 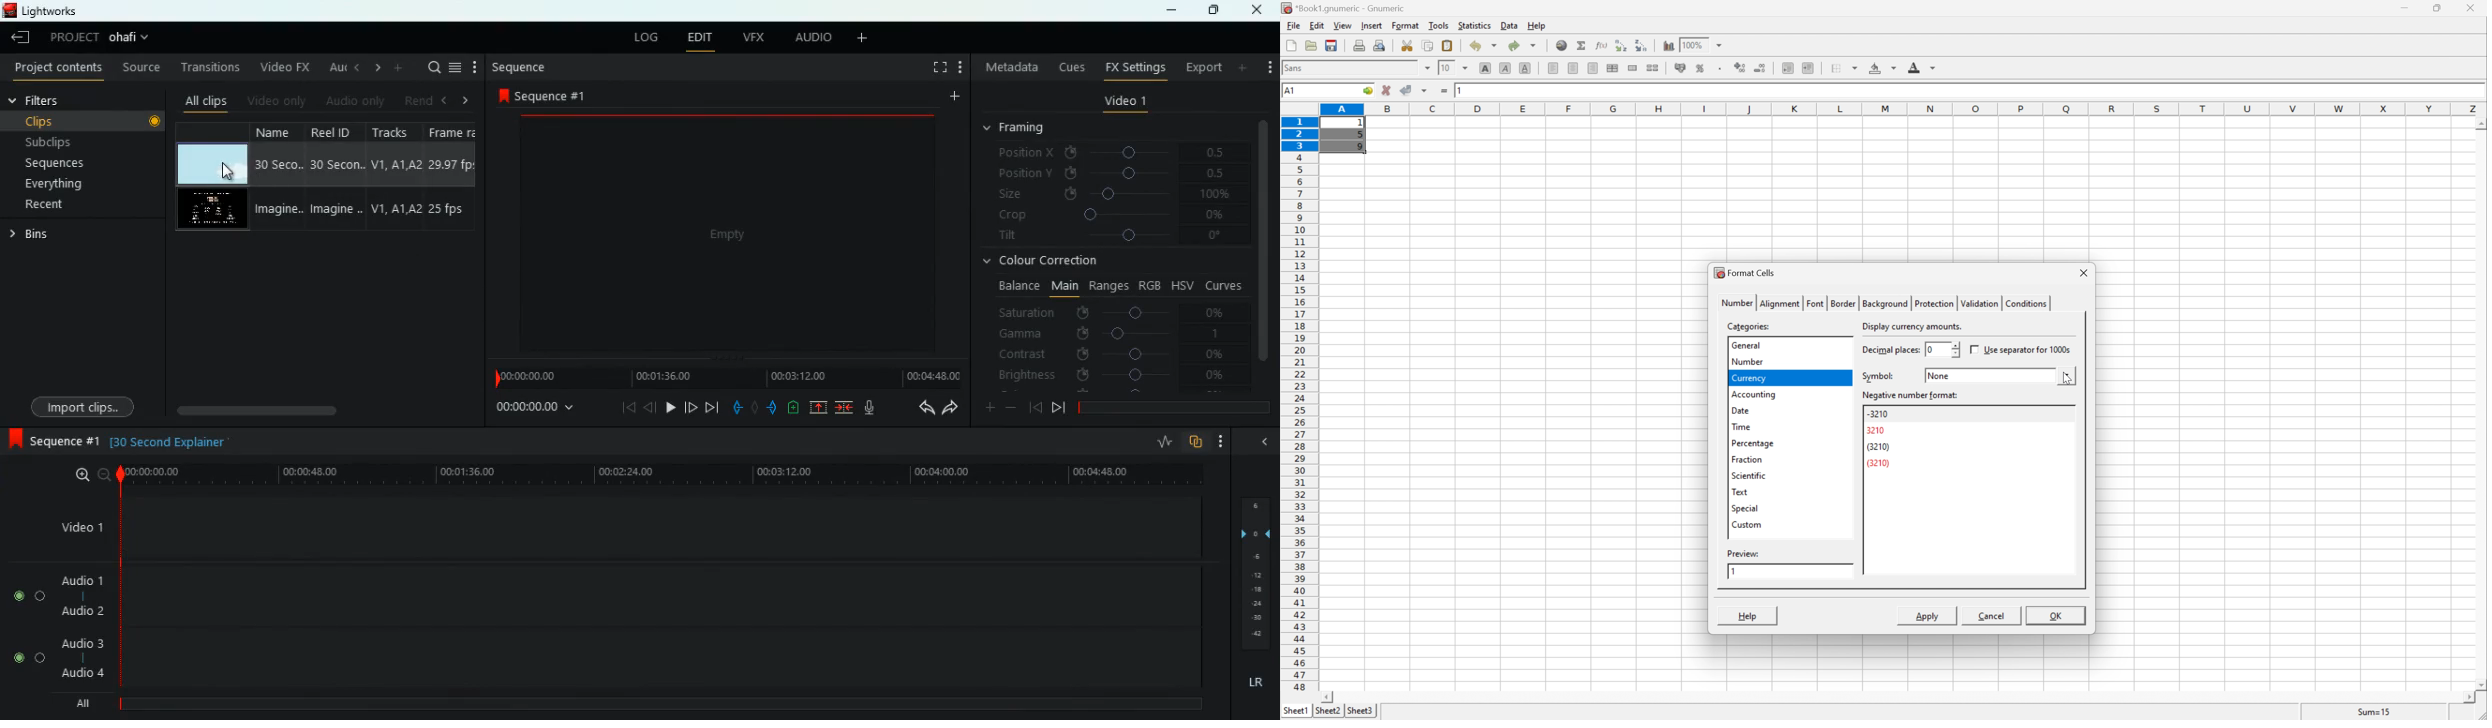 What do you see at coordinates (1523, 45) in the screenshot?
I see `redo` at bounding box center [1523, 45].